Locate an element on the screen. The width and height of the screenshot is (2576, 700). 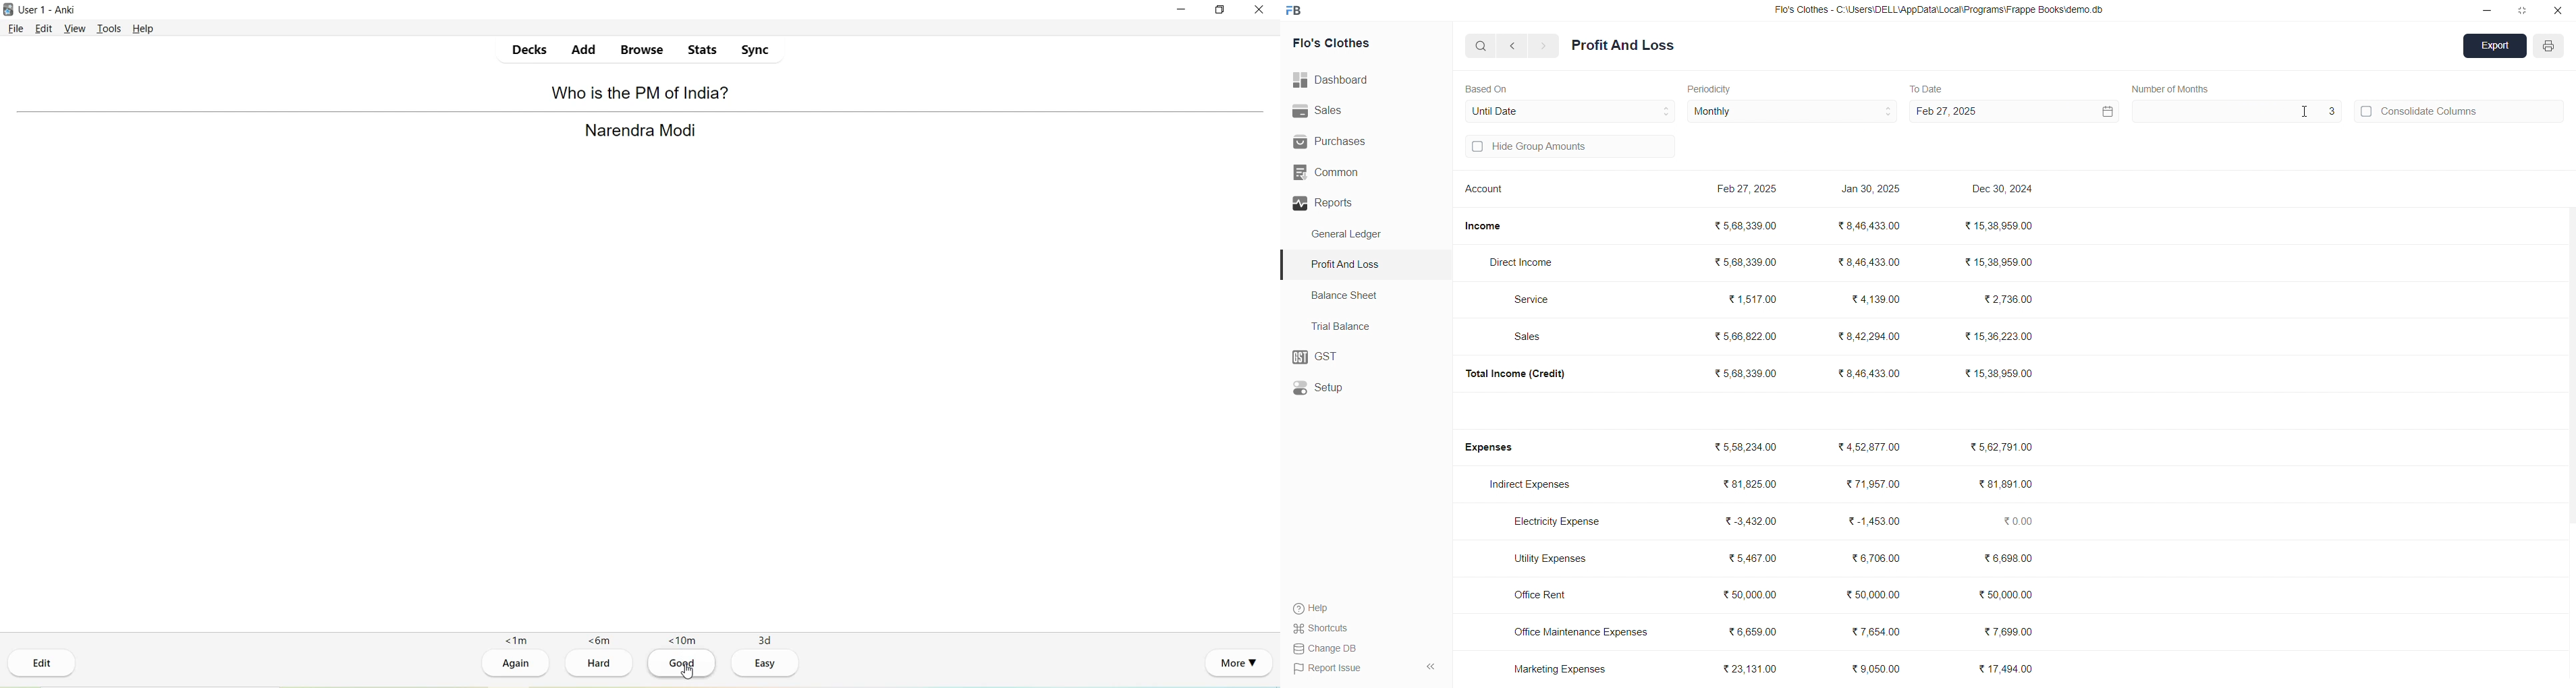
₹ 9,050.00 is located at coordinates (1880, 671).